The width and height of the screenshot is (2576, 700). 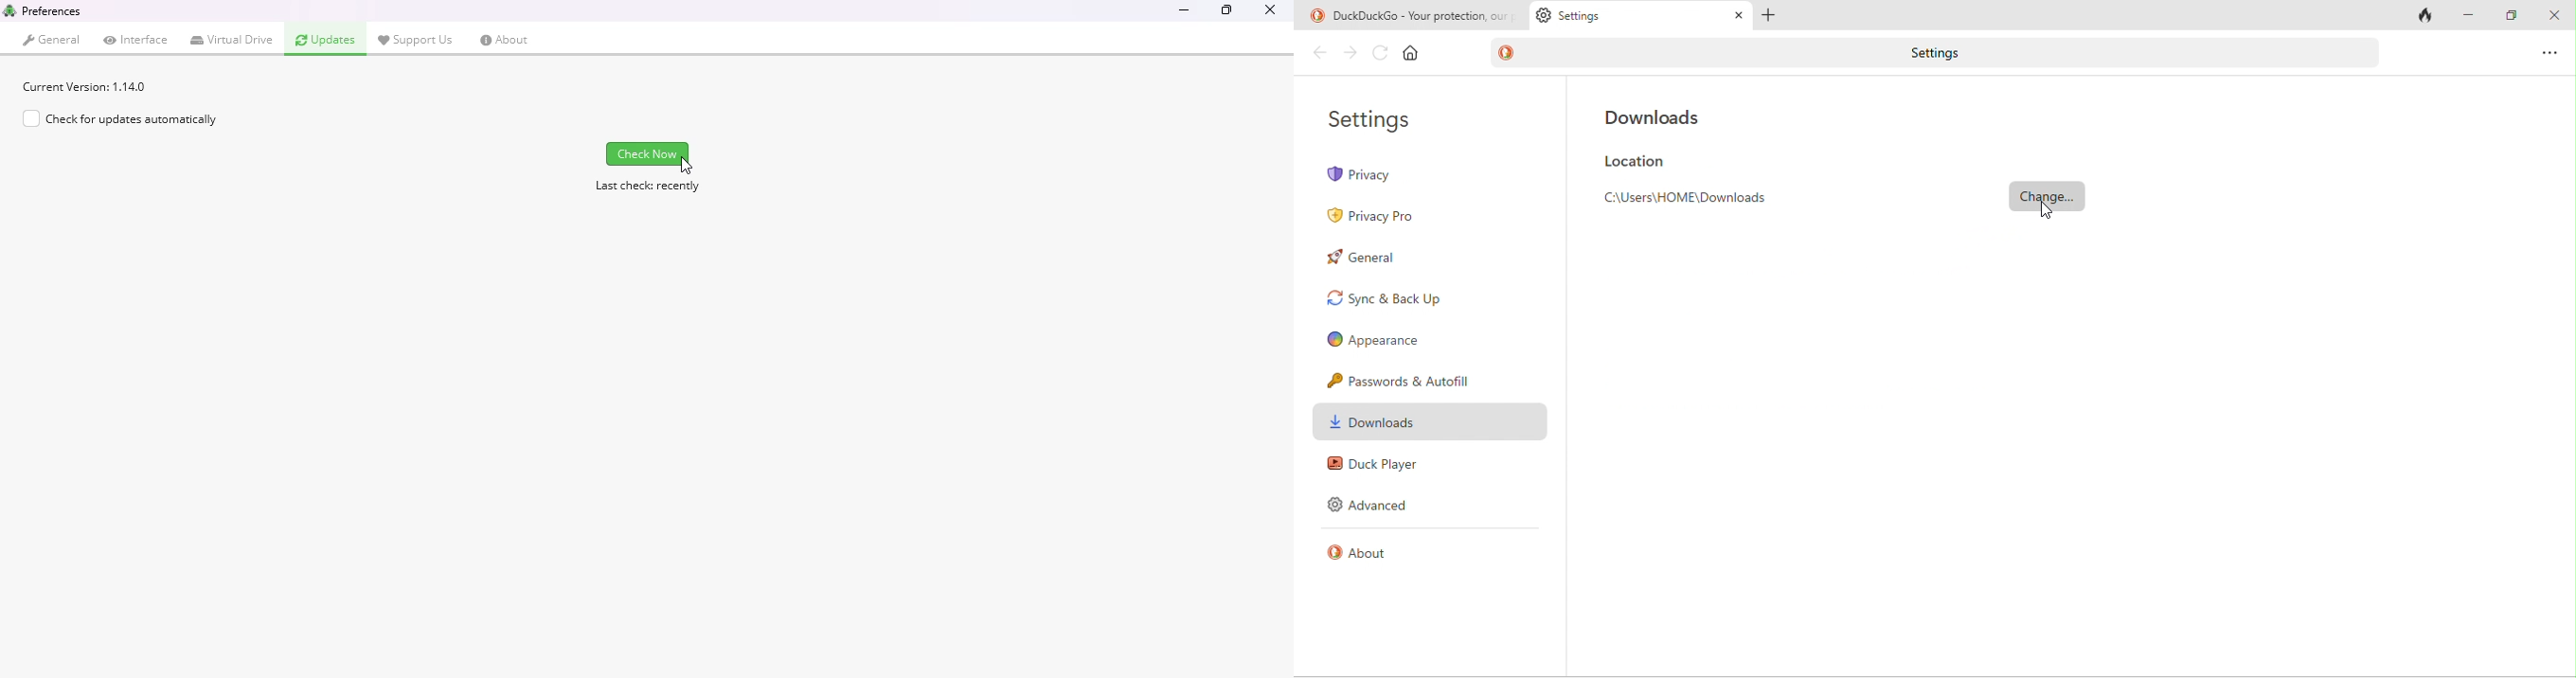 What do you see at coordinates (1409, 16) in the screenshot?
I see `DuckDuckGo-Your protection our priority` at bounding box center [1409, 16].